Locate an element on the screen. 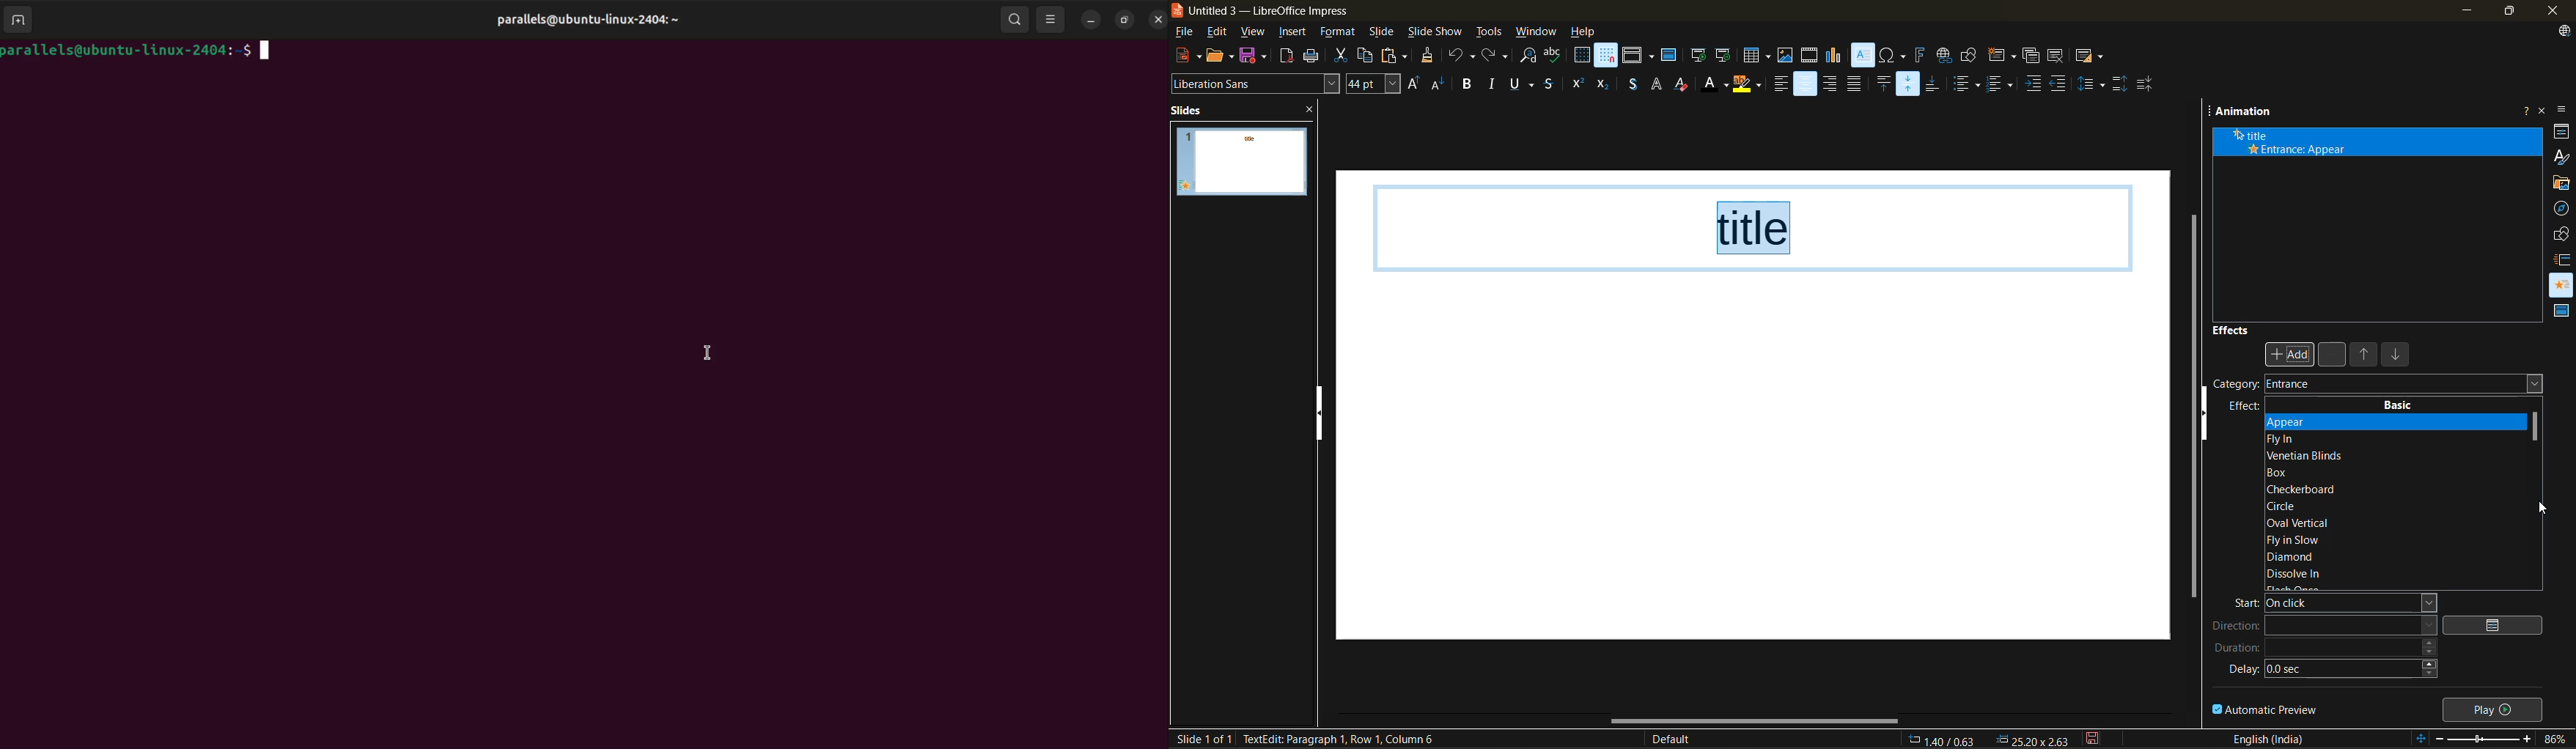  save is located at coordinates (1255, 55).